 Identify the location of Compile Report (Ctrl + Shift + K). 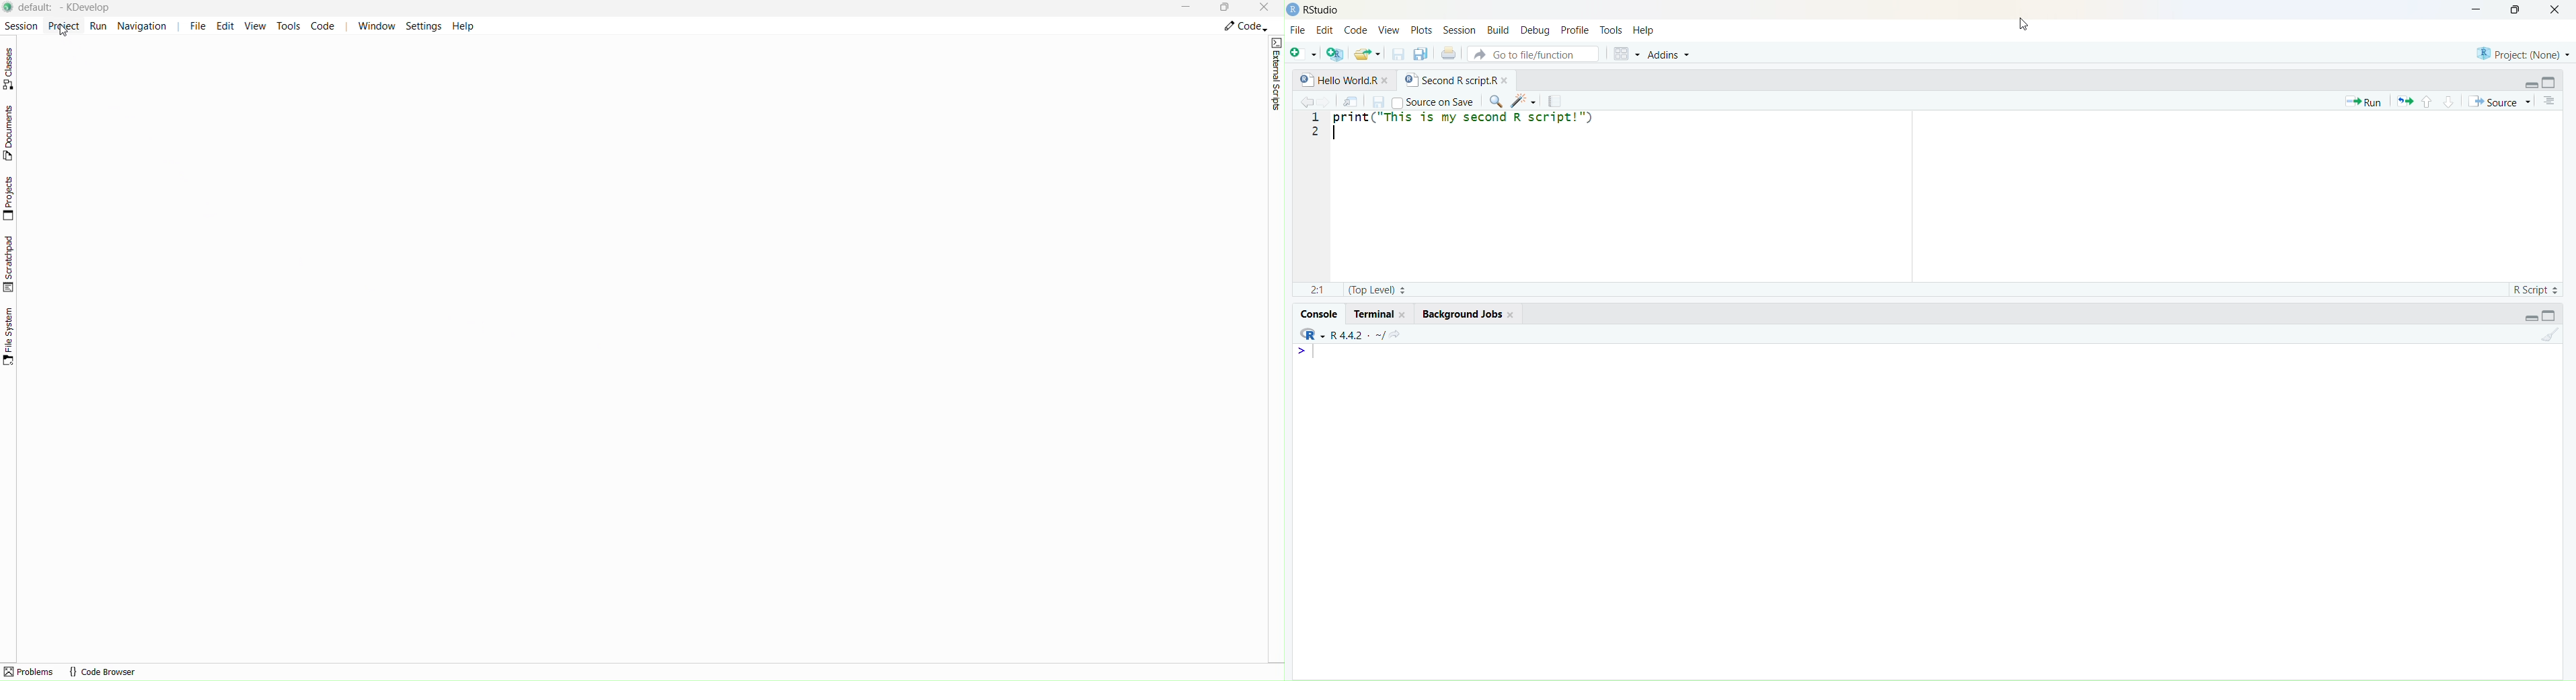
(1556, 101).